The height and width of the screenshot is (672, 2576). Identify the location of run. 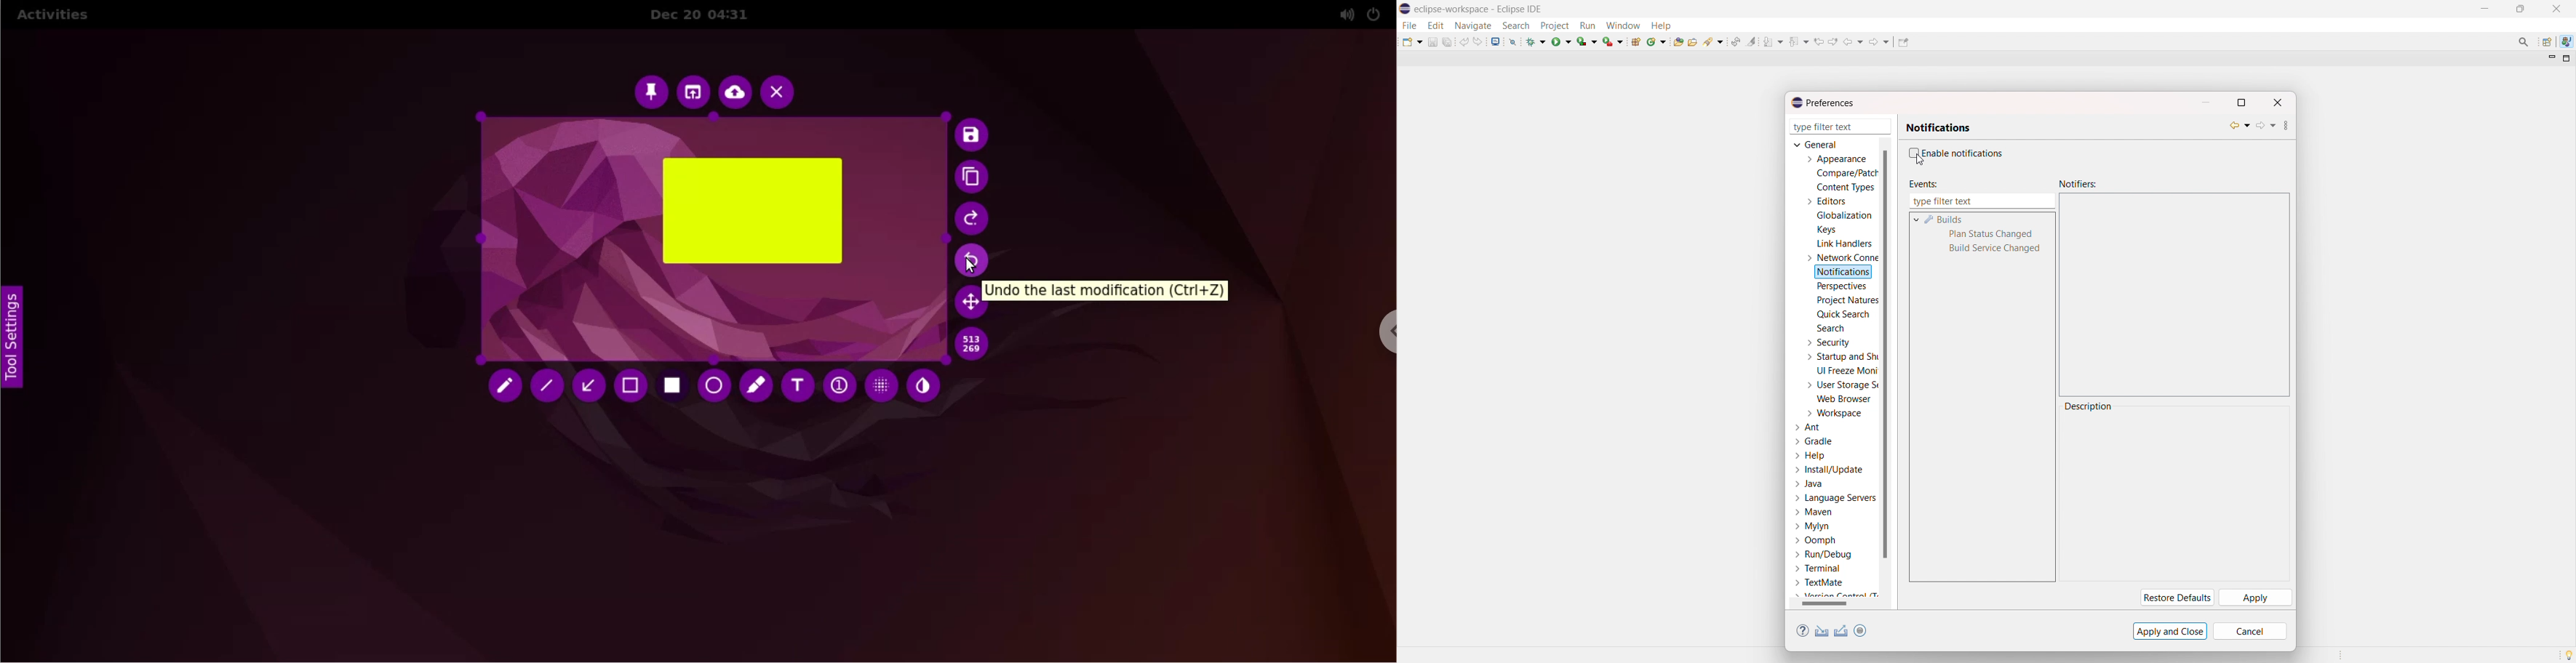
(1561, 41).